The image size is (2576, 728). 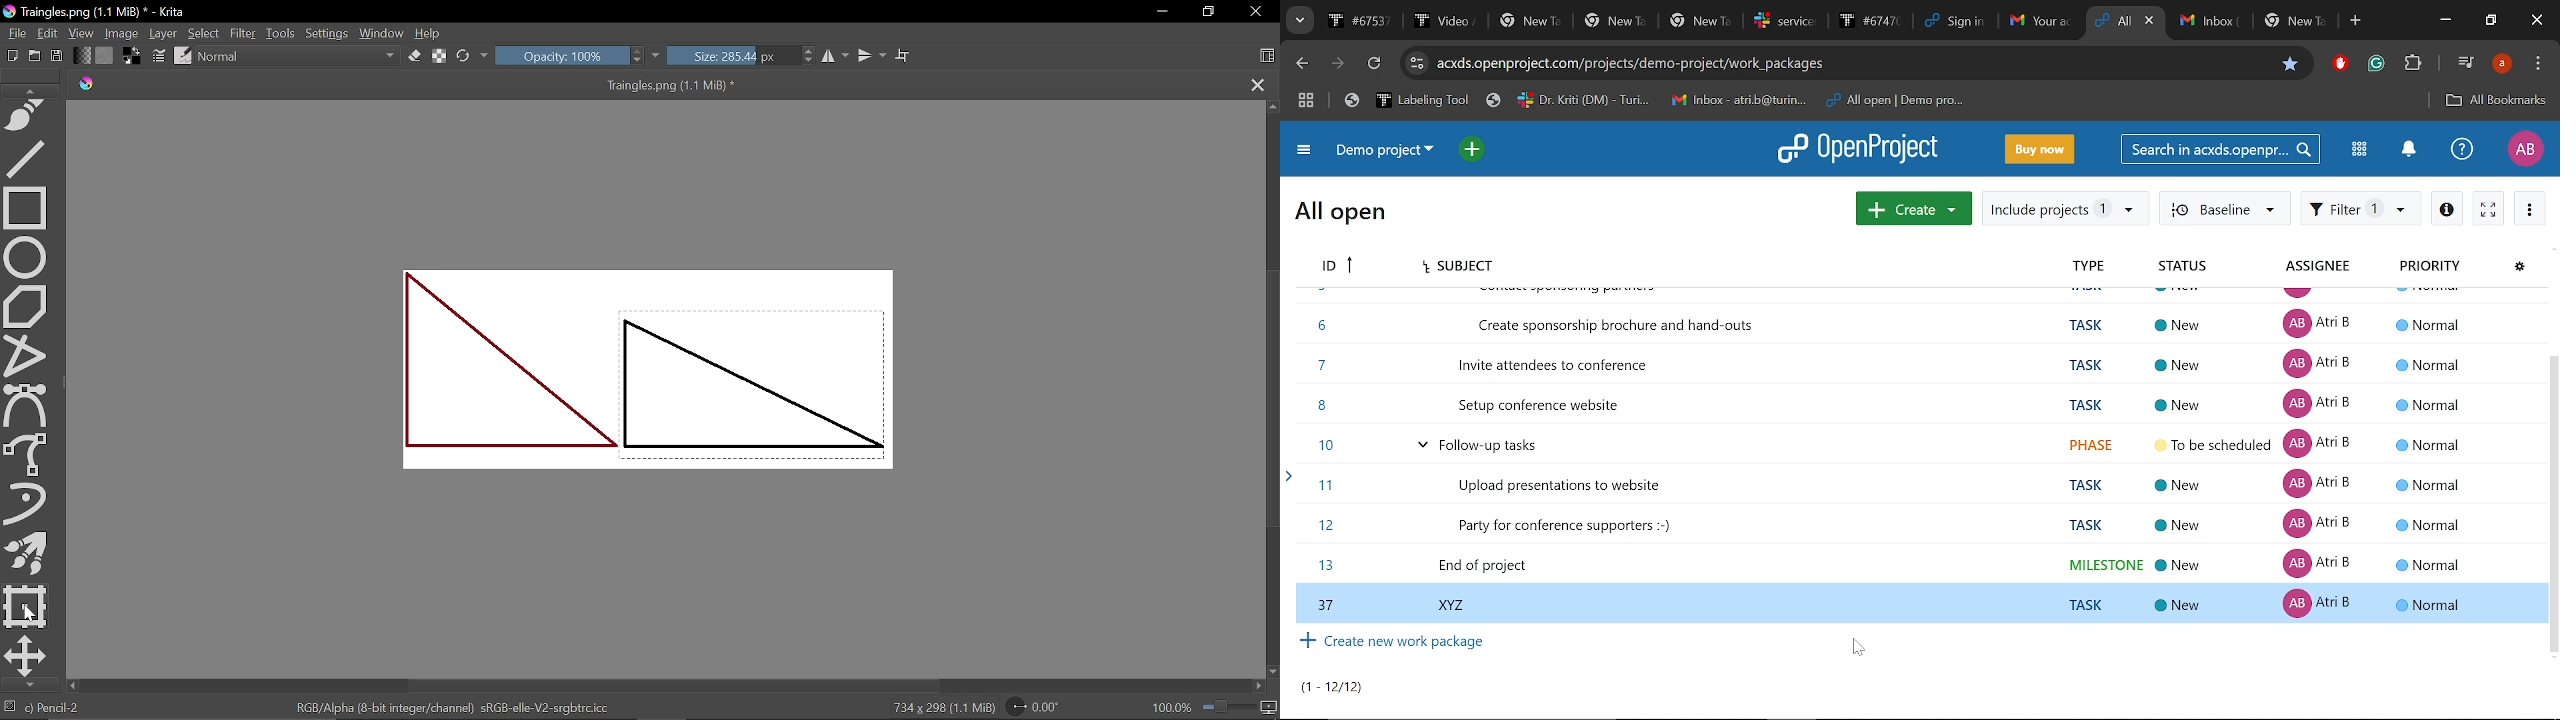 I want to click on Edit, so click(x=48, y=34).